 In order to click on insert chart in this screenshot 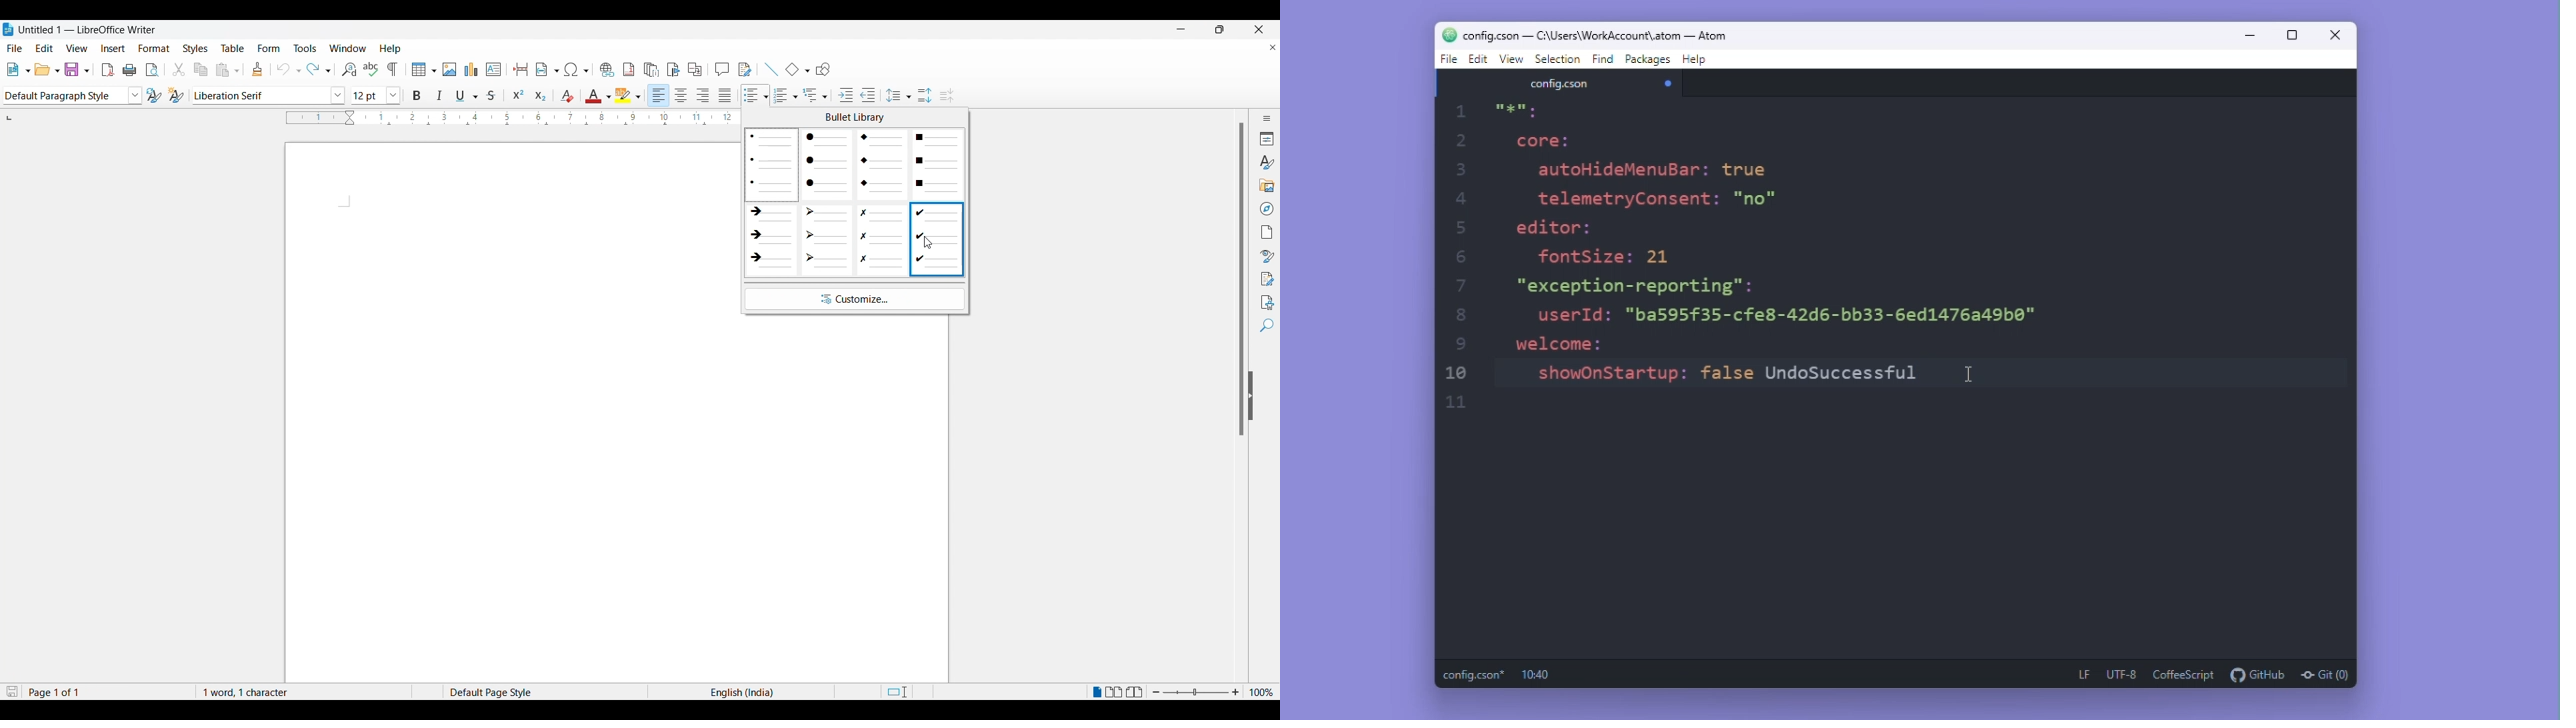, I will do `click(472, 68)`.